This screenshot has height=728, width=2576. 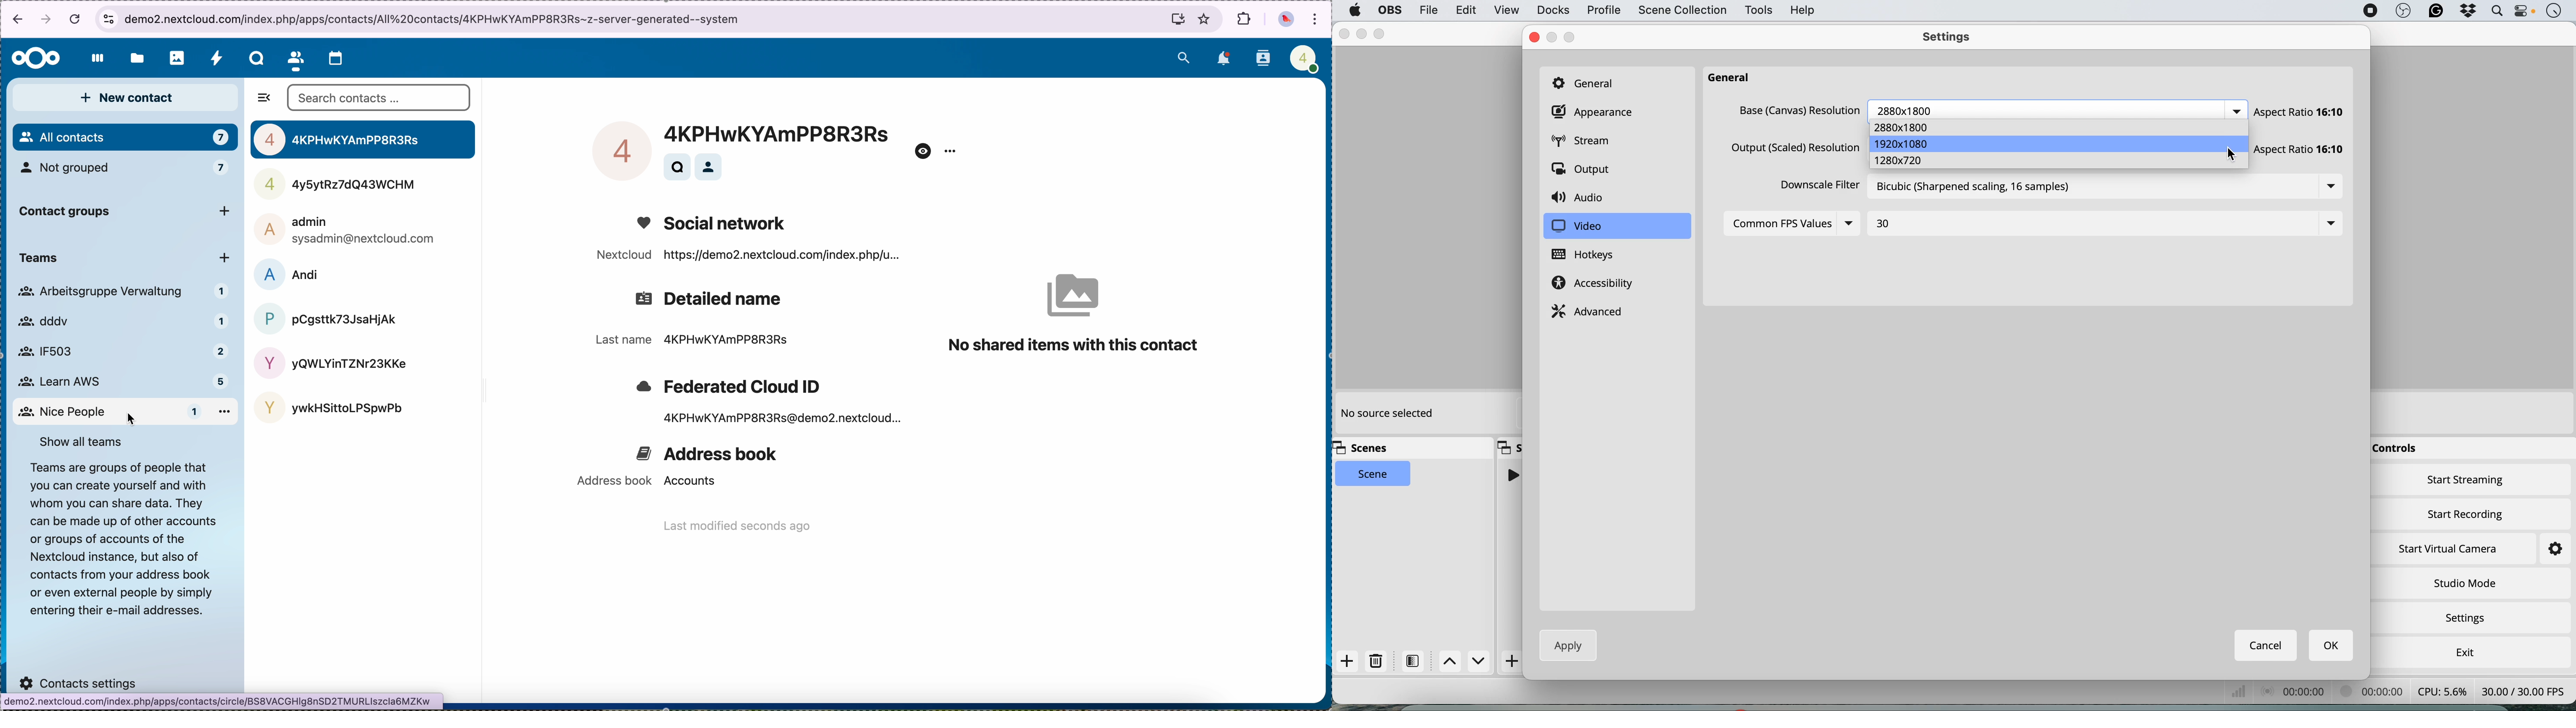 I want to click on more options, so click(x=951, y=152).